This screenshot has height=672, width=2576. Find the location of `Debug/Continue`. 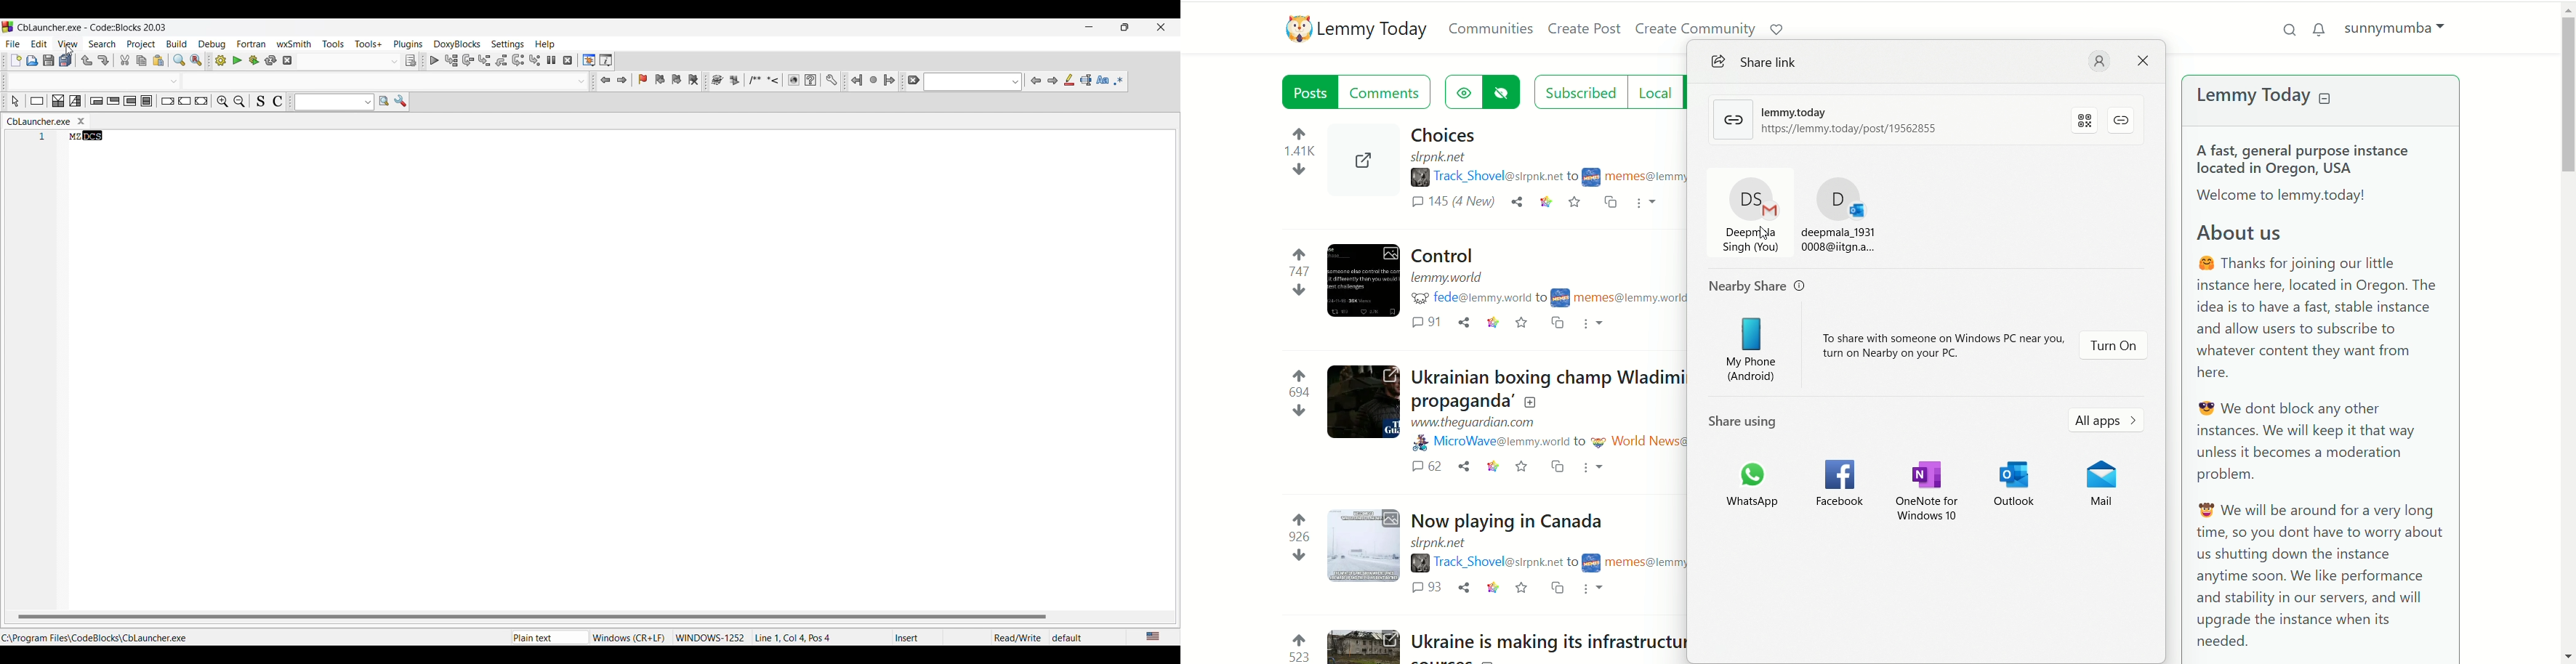

Debug/Continue is located at coordinates (435, 60).